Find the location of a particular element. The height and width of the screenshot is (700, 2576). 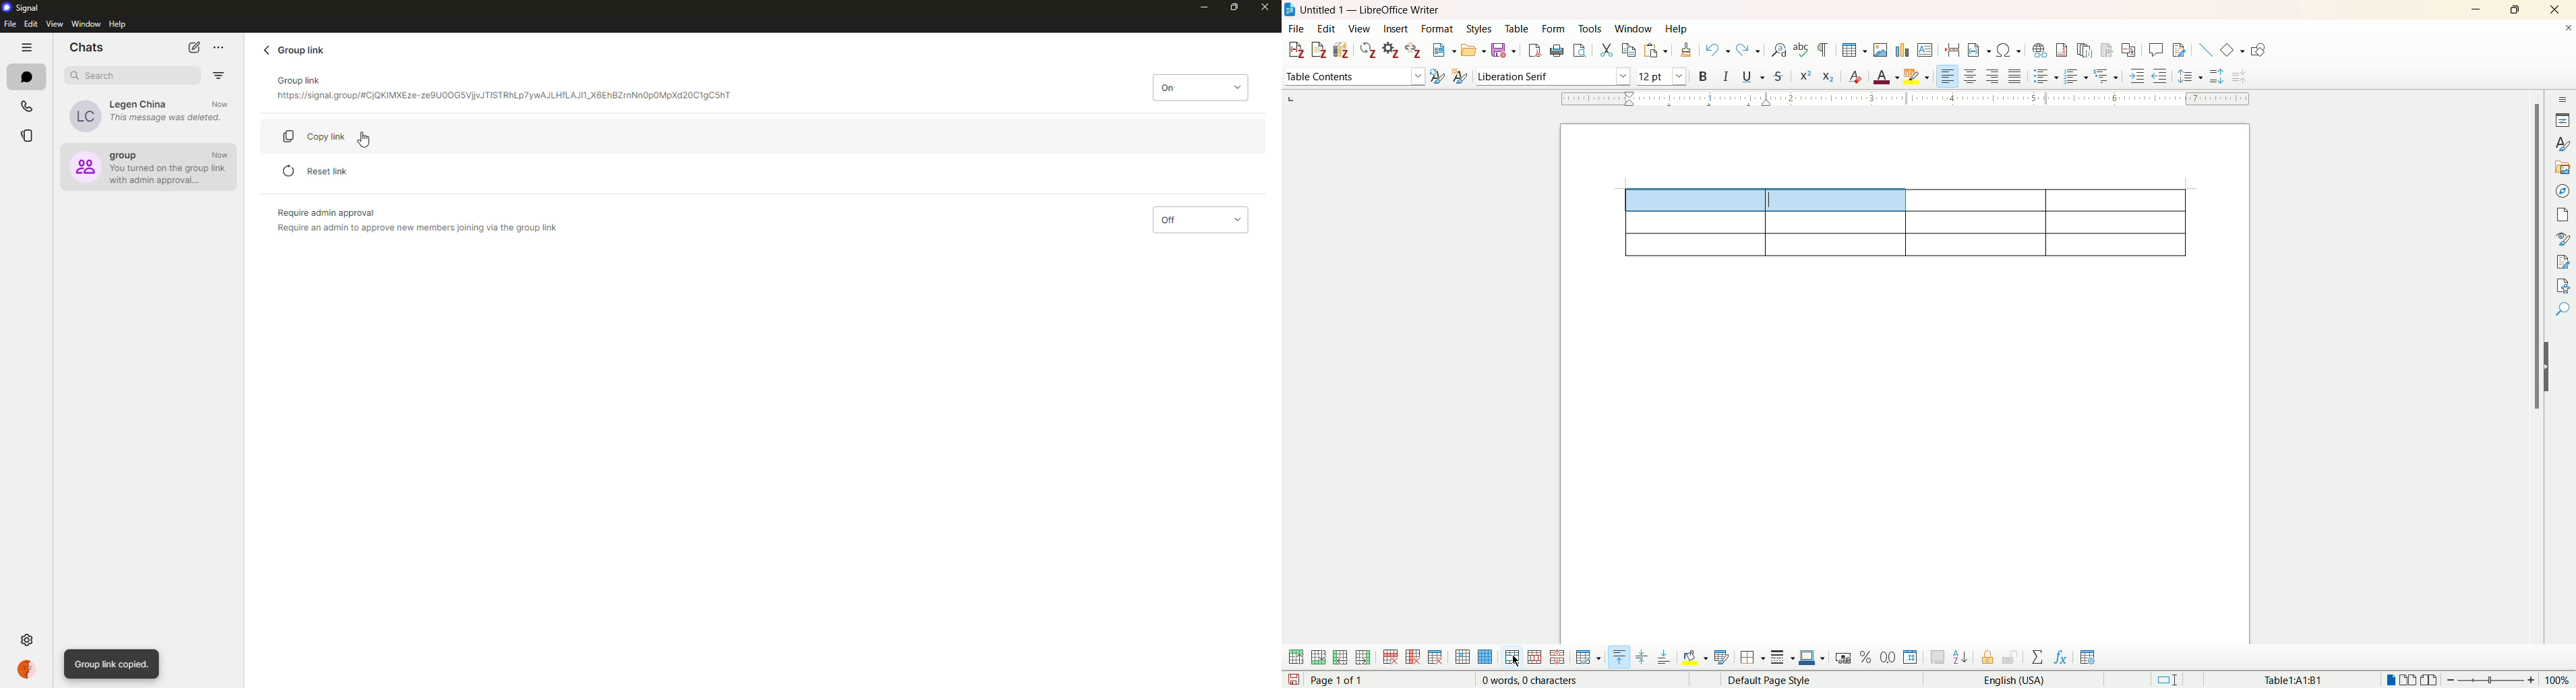

insert row below is located at coordinates (1319, 658).